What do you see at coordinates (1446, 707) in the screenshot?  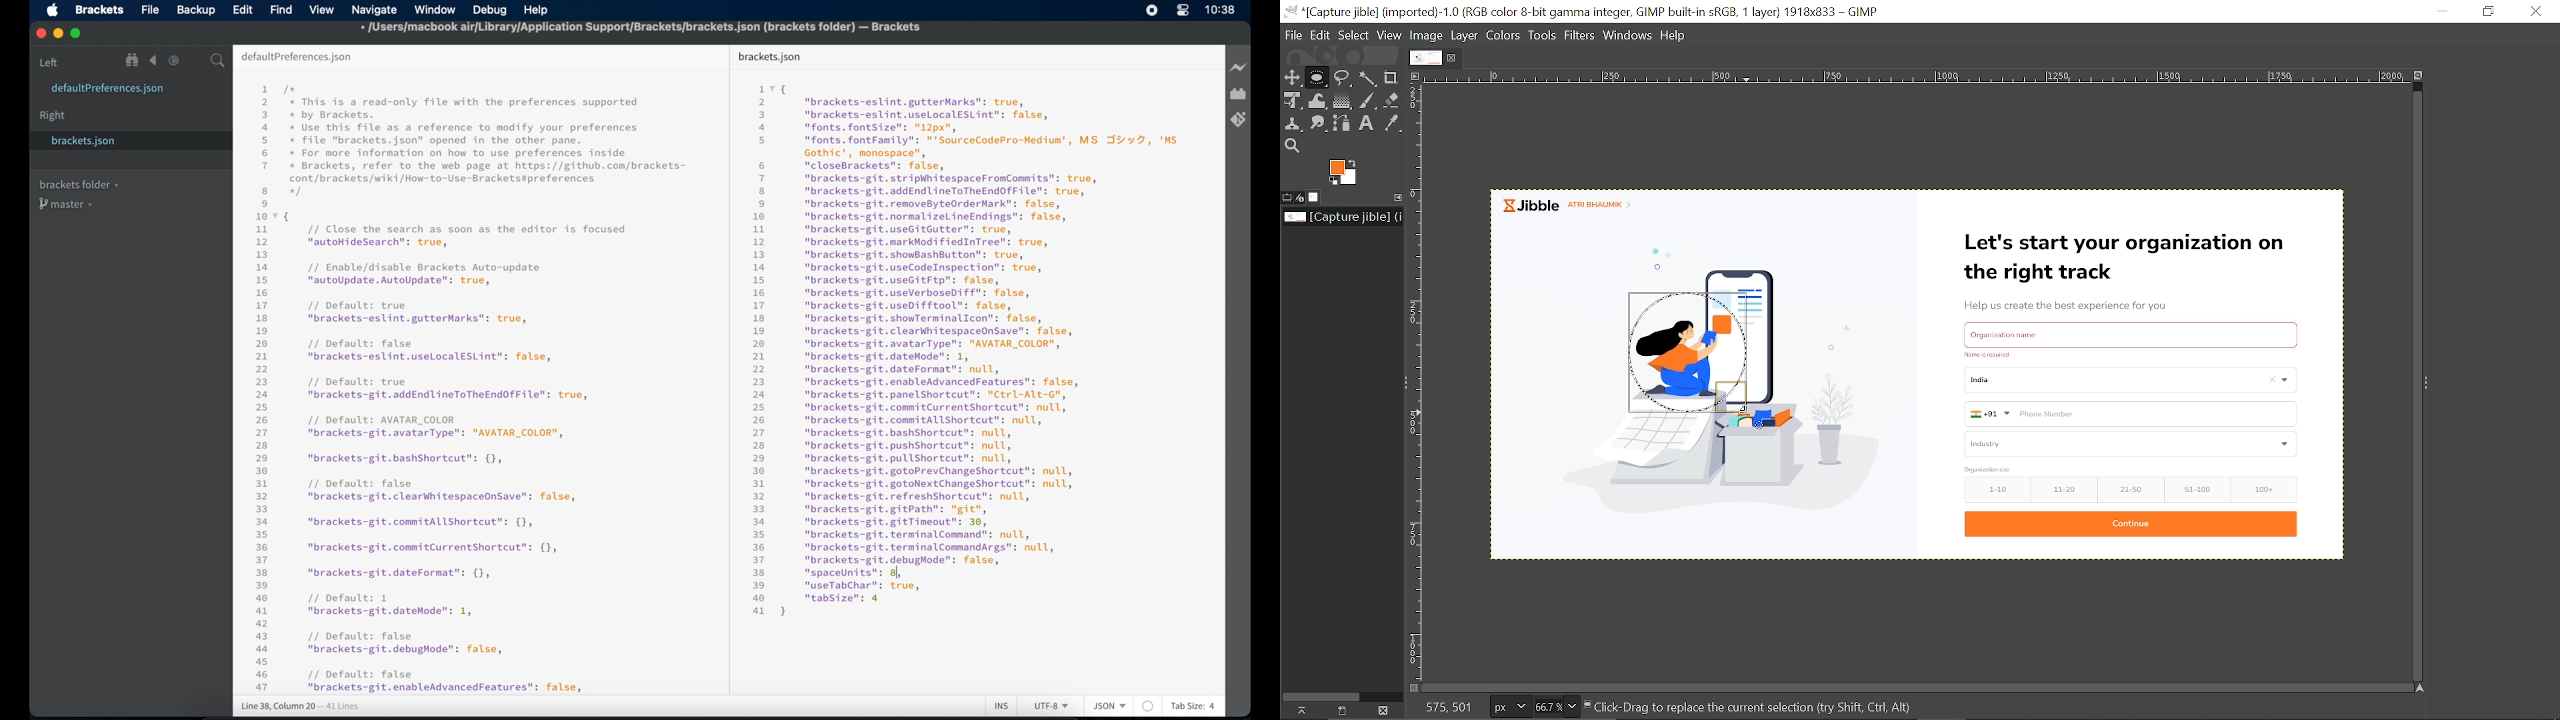 I see `575, 501` at bounding box center [1446, 707].